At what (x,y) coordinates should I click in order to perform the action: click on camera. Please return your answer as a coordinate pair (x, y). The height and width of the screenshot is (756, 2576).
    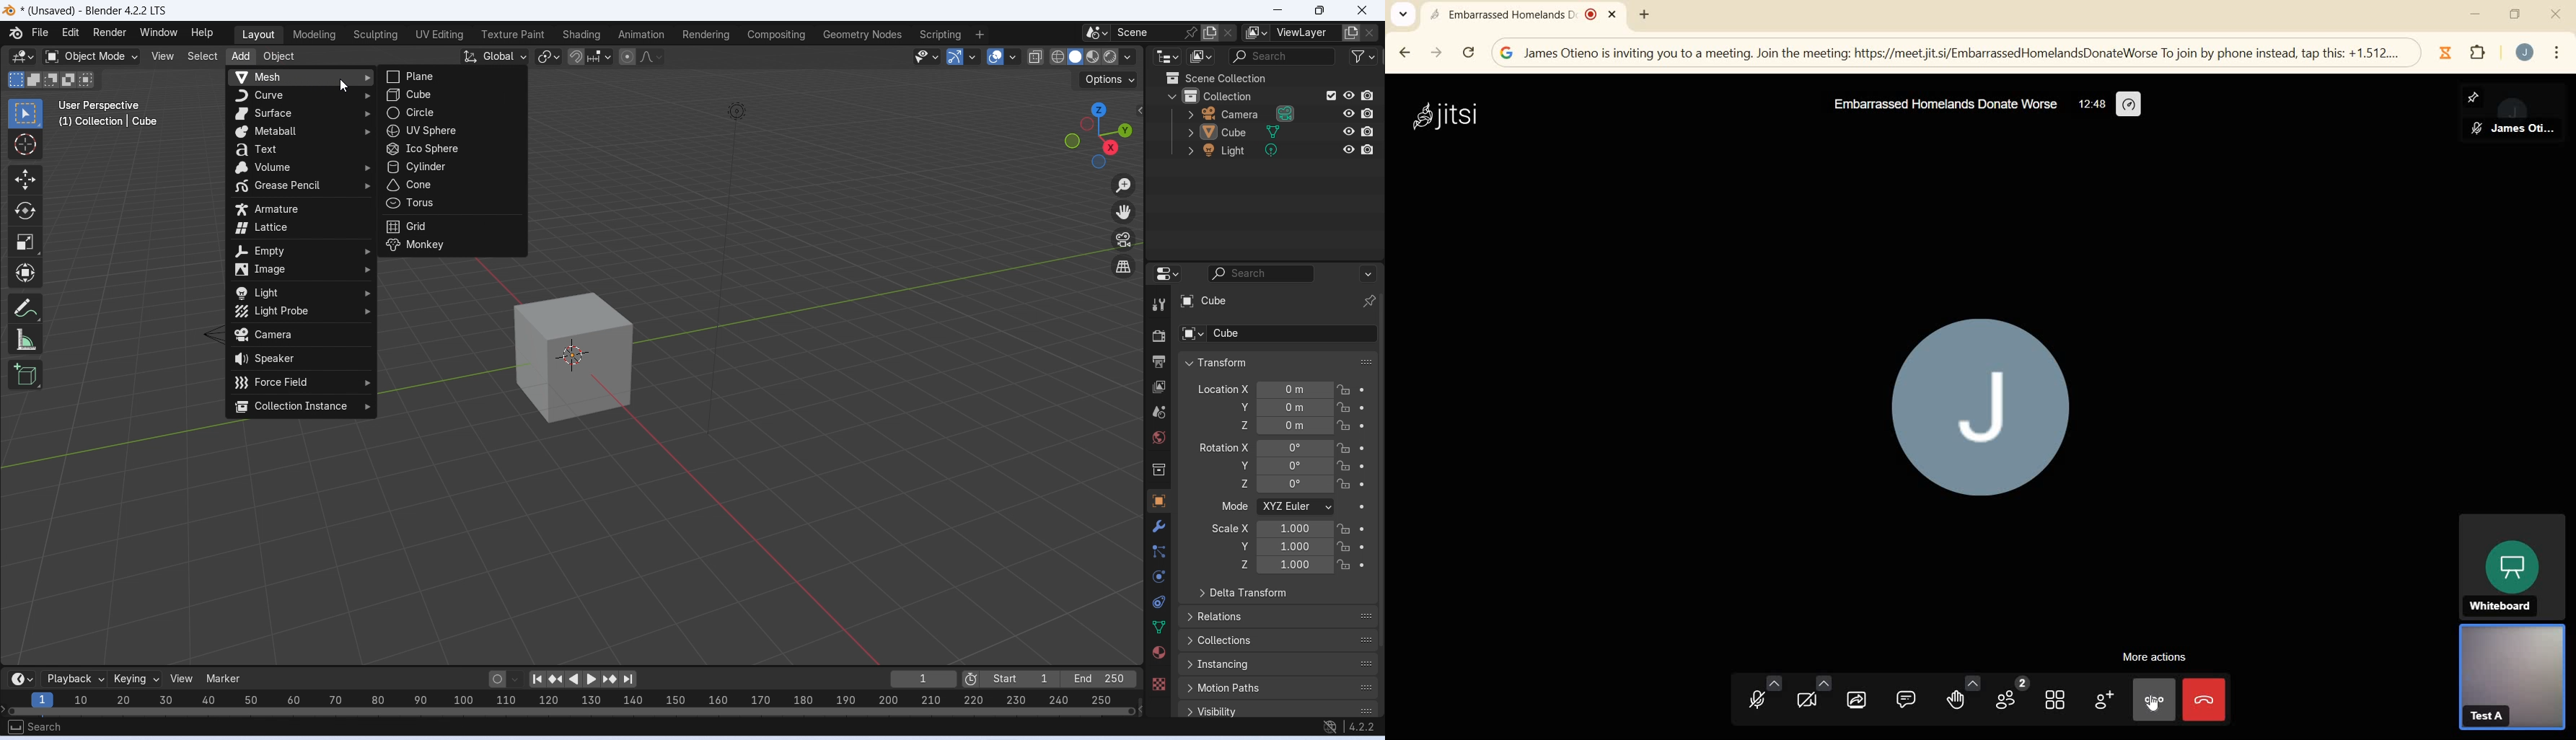
    Looking at the image, I should click on (302, 336).